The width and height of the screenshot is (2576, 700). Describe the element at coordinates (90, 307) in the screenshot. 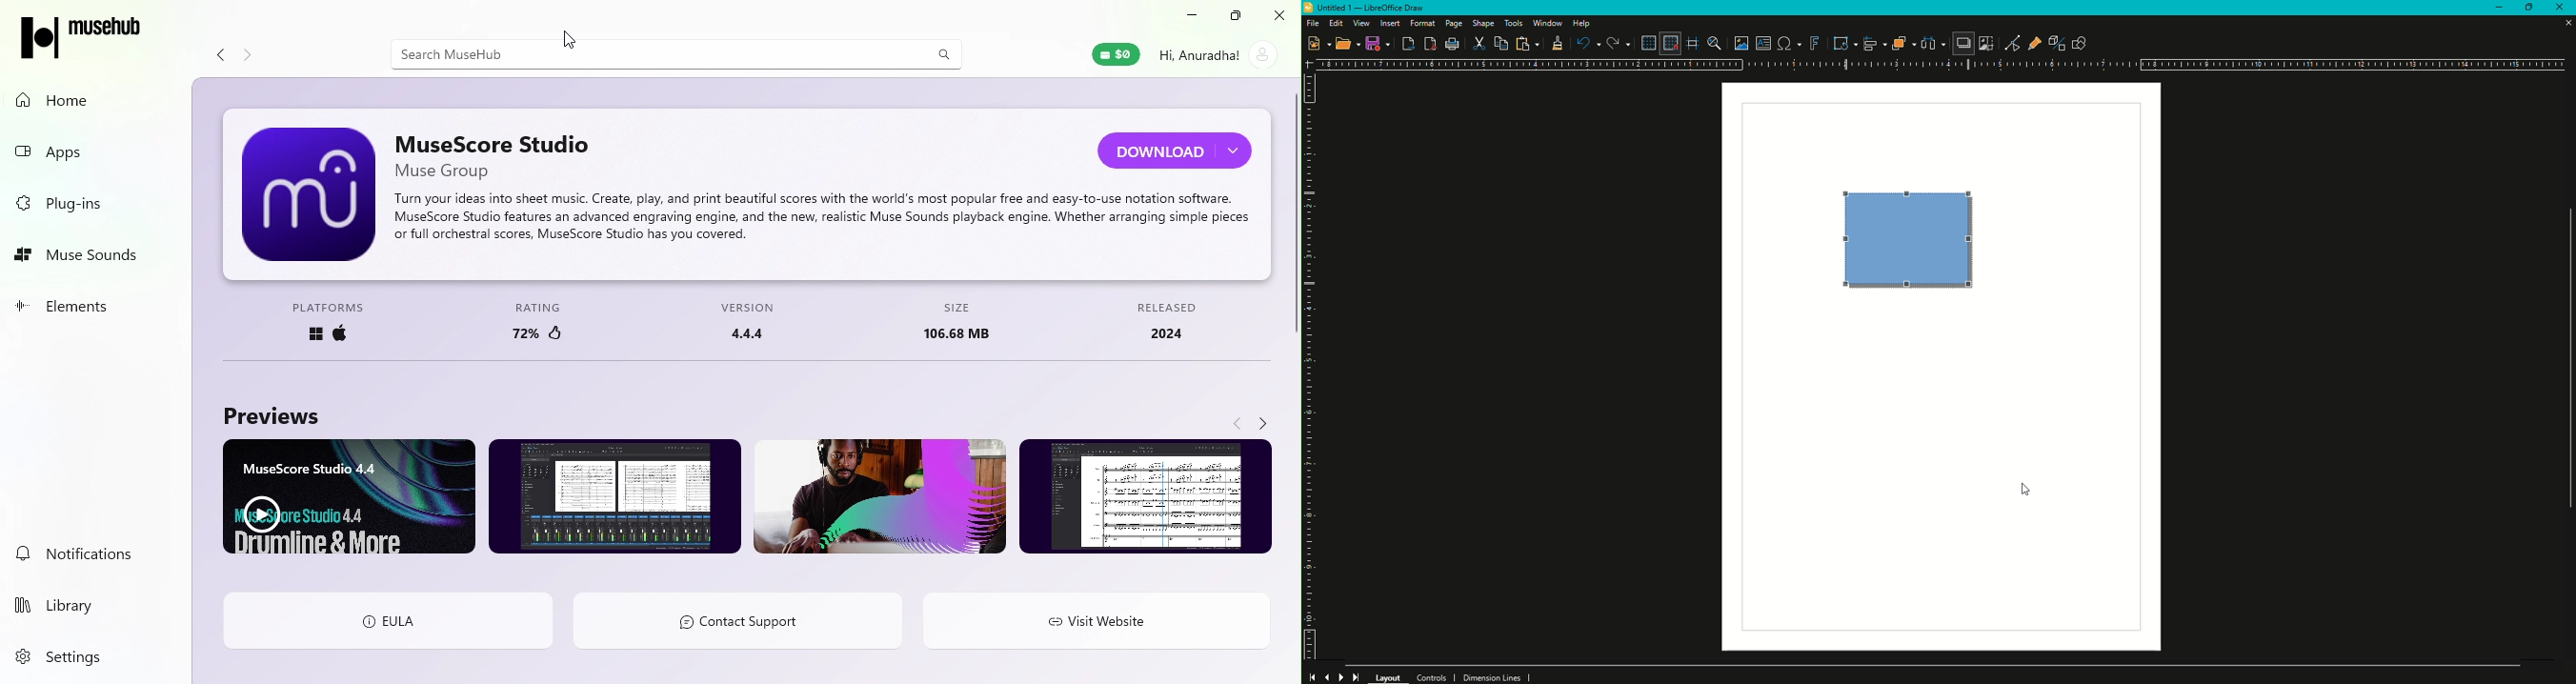

I see `Elements` at that location.